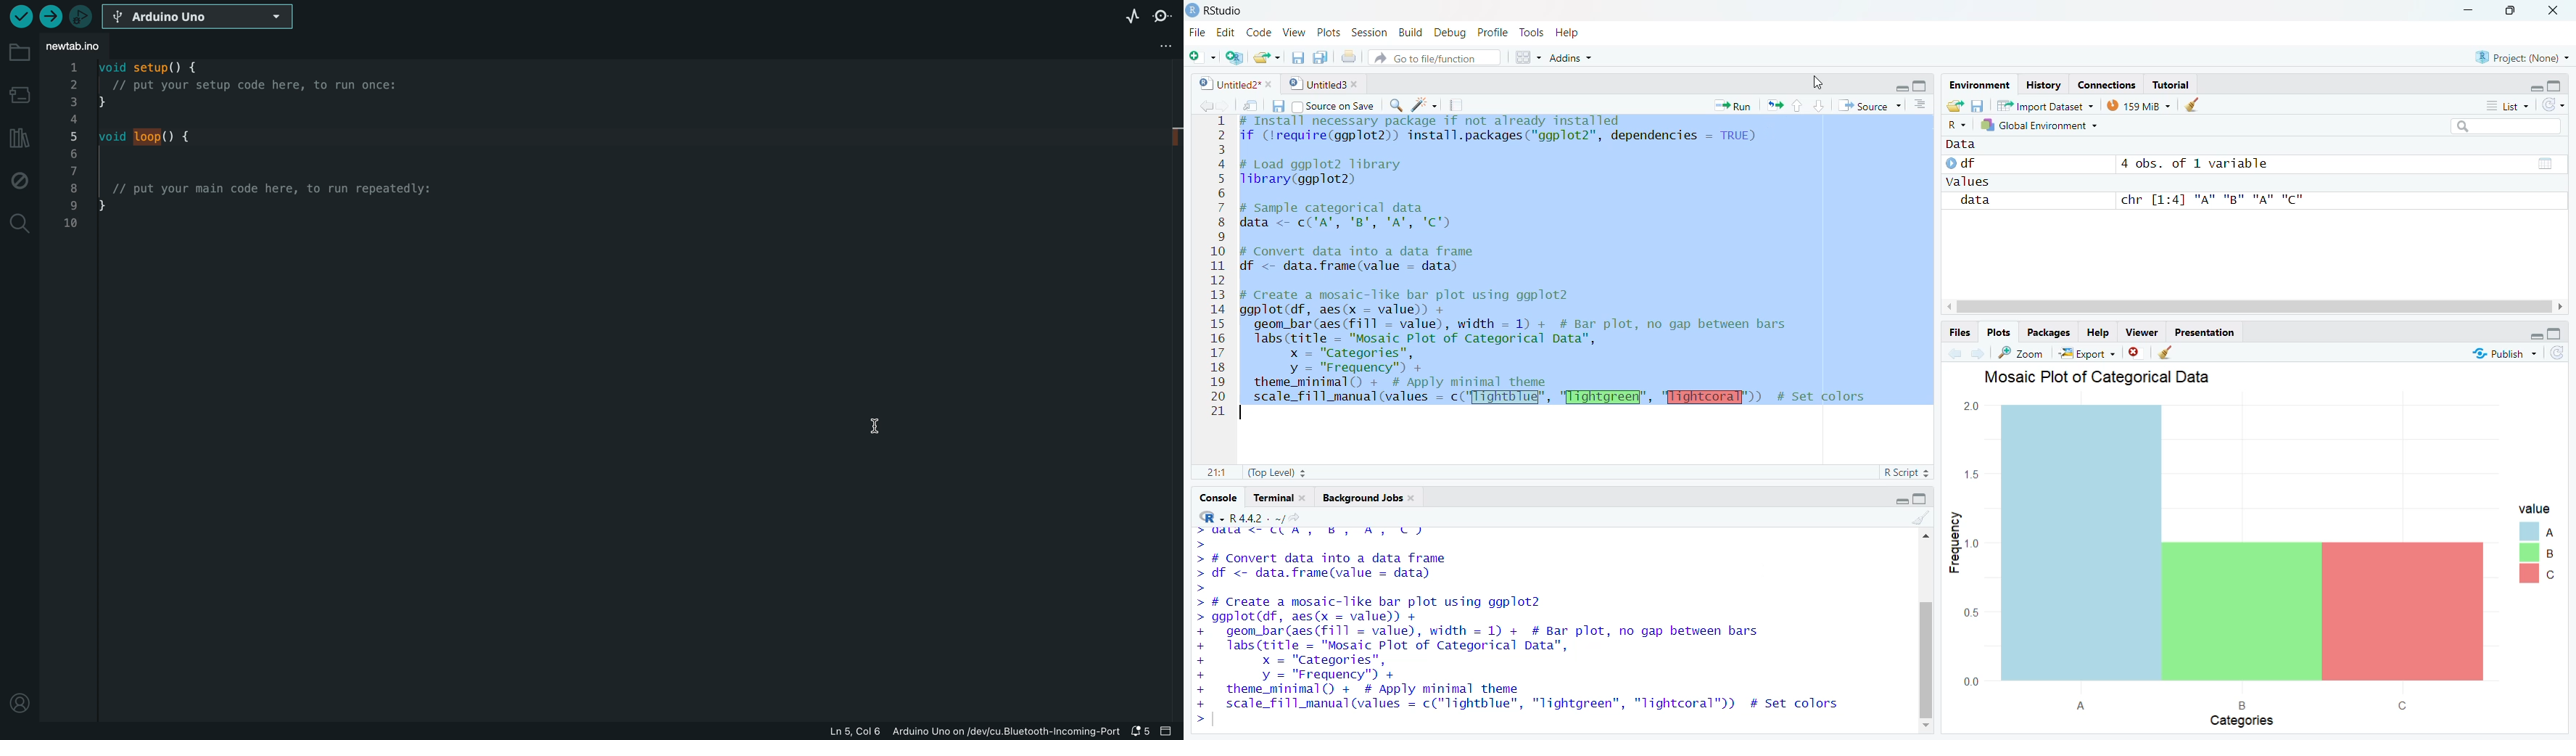 This screenshot has width=2576, height=756. I want to click on Mosaic Plot of Categorical Data, so click(2102, 377).